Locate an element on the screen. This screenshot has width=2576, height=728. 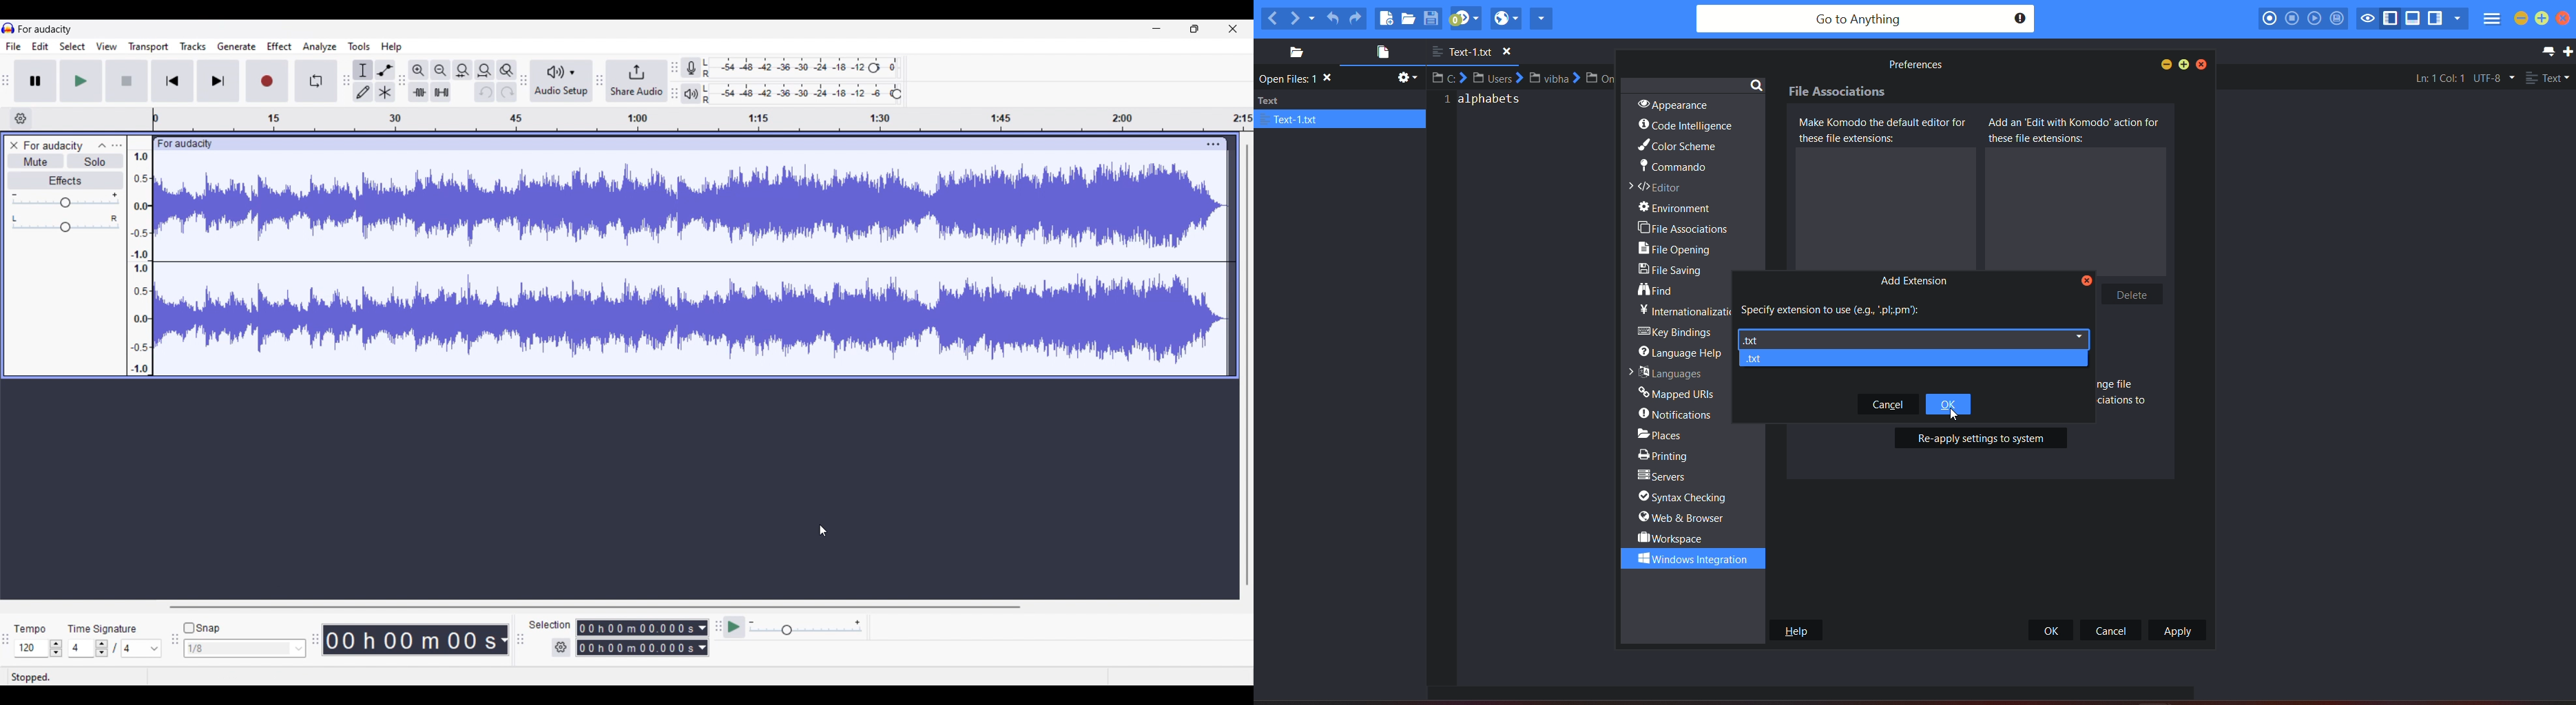
audacity is located at coordinates (183, 144).